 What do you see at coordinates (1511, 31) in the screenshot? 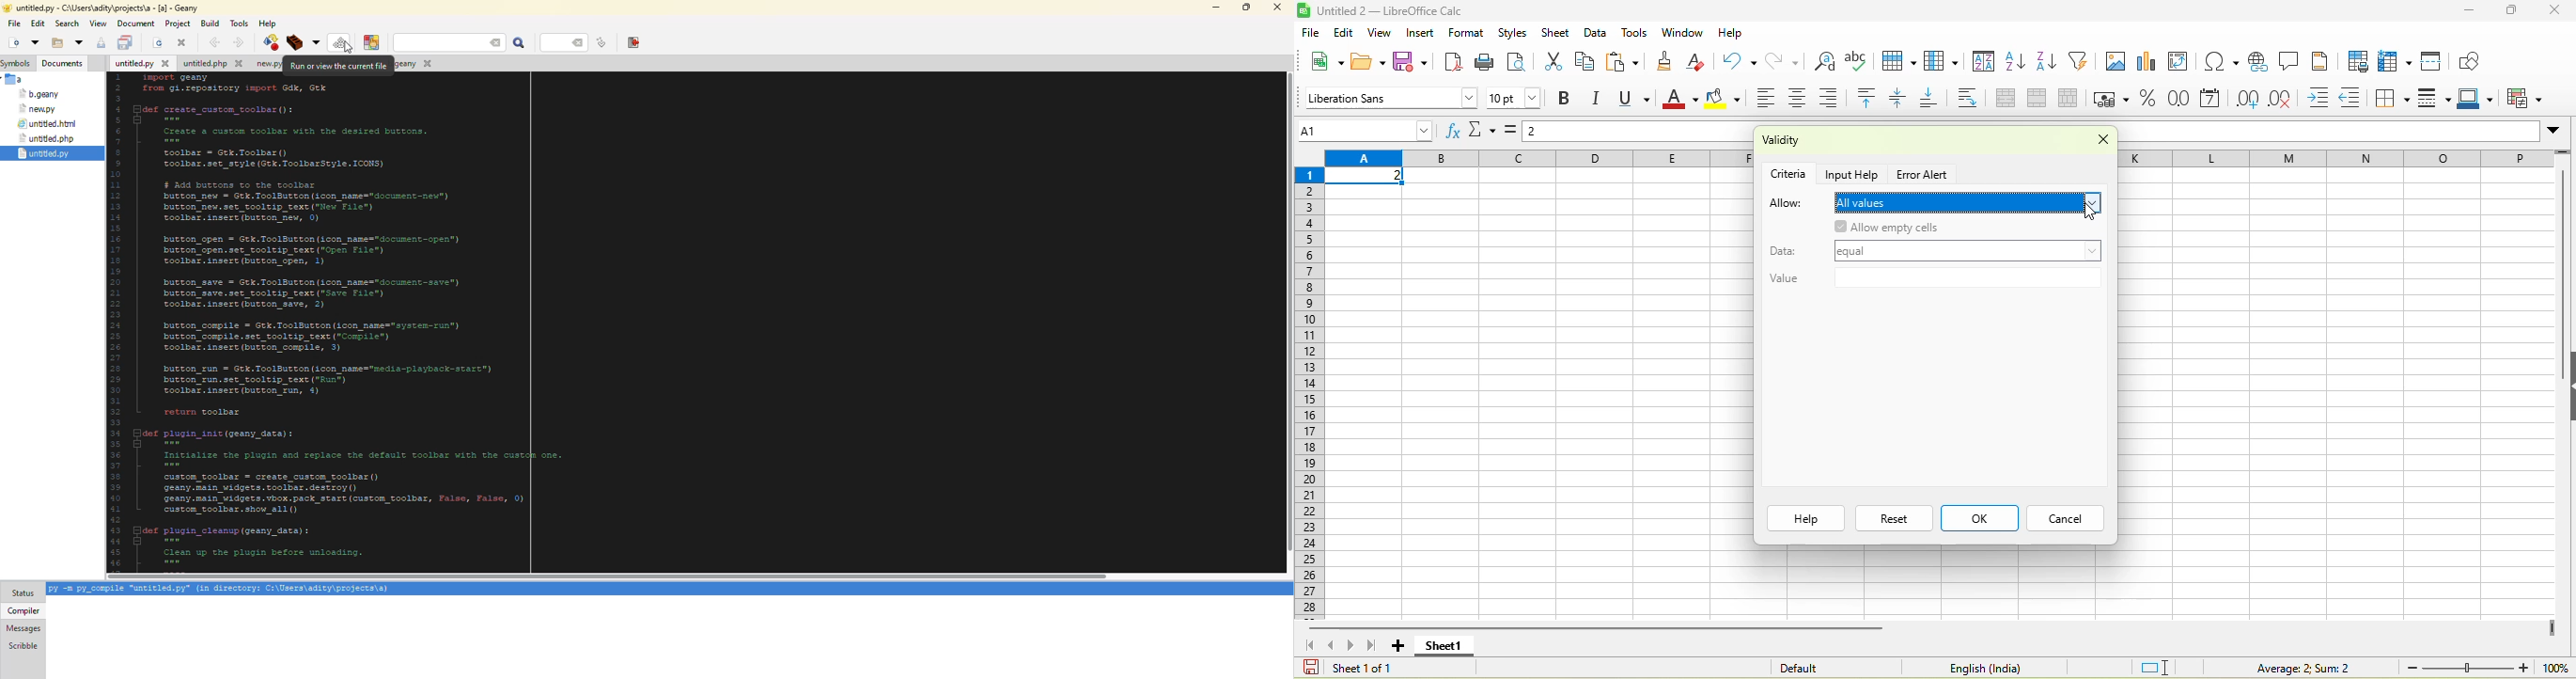
I see `styles` at bounding box center [1511, 31].